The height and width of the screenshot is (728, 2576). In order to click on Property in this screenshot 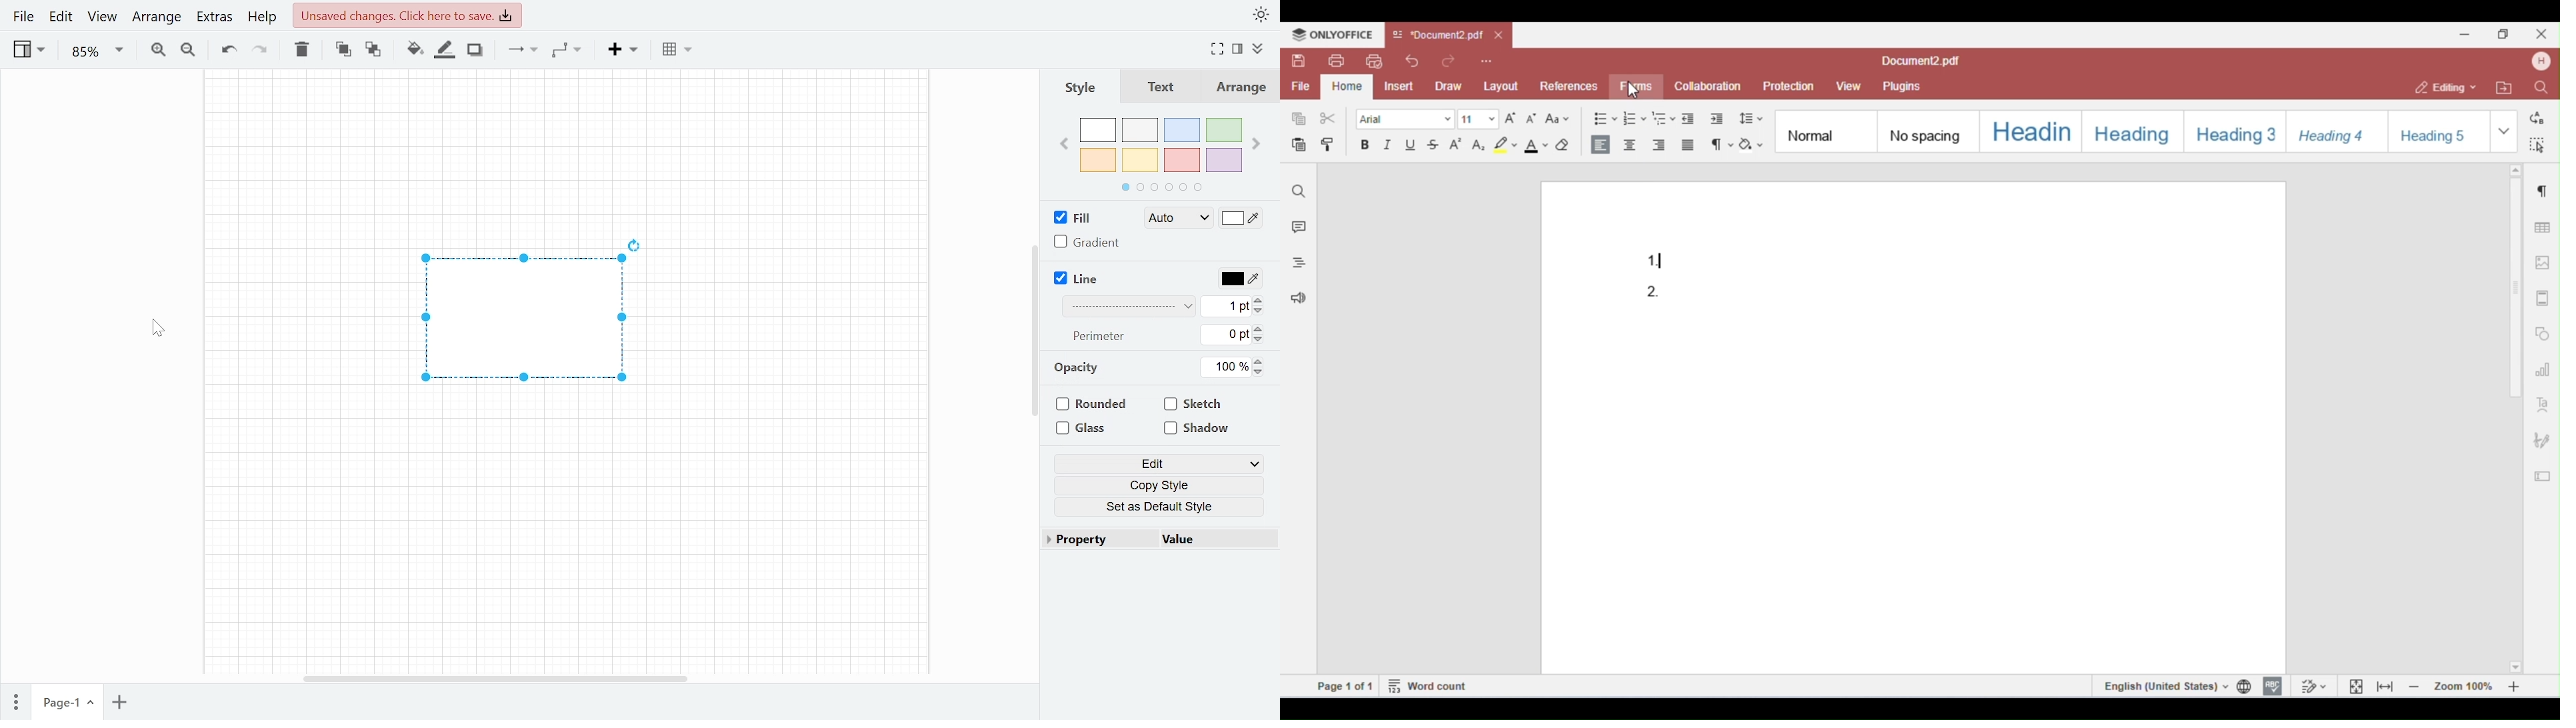, I will do `click(1092, 542)`.